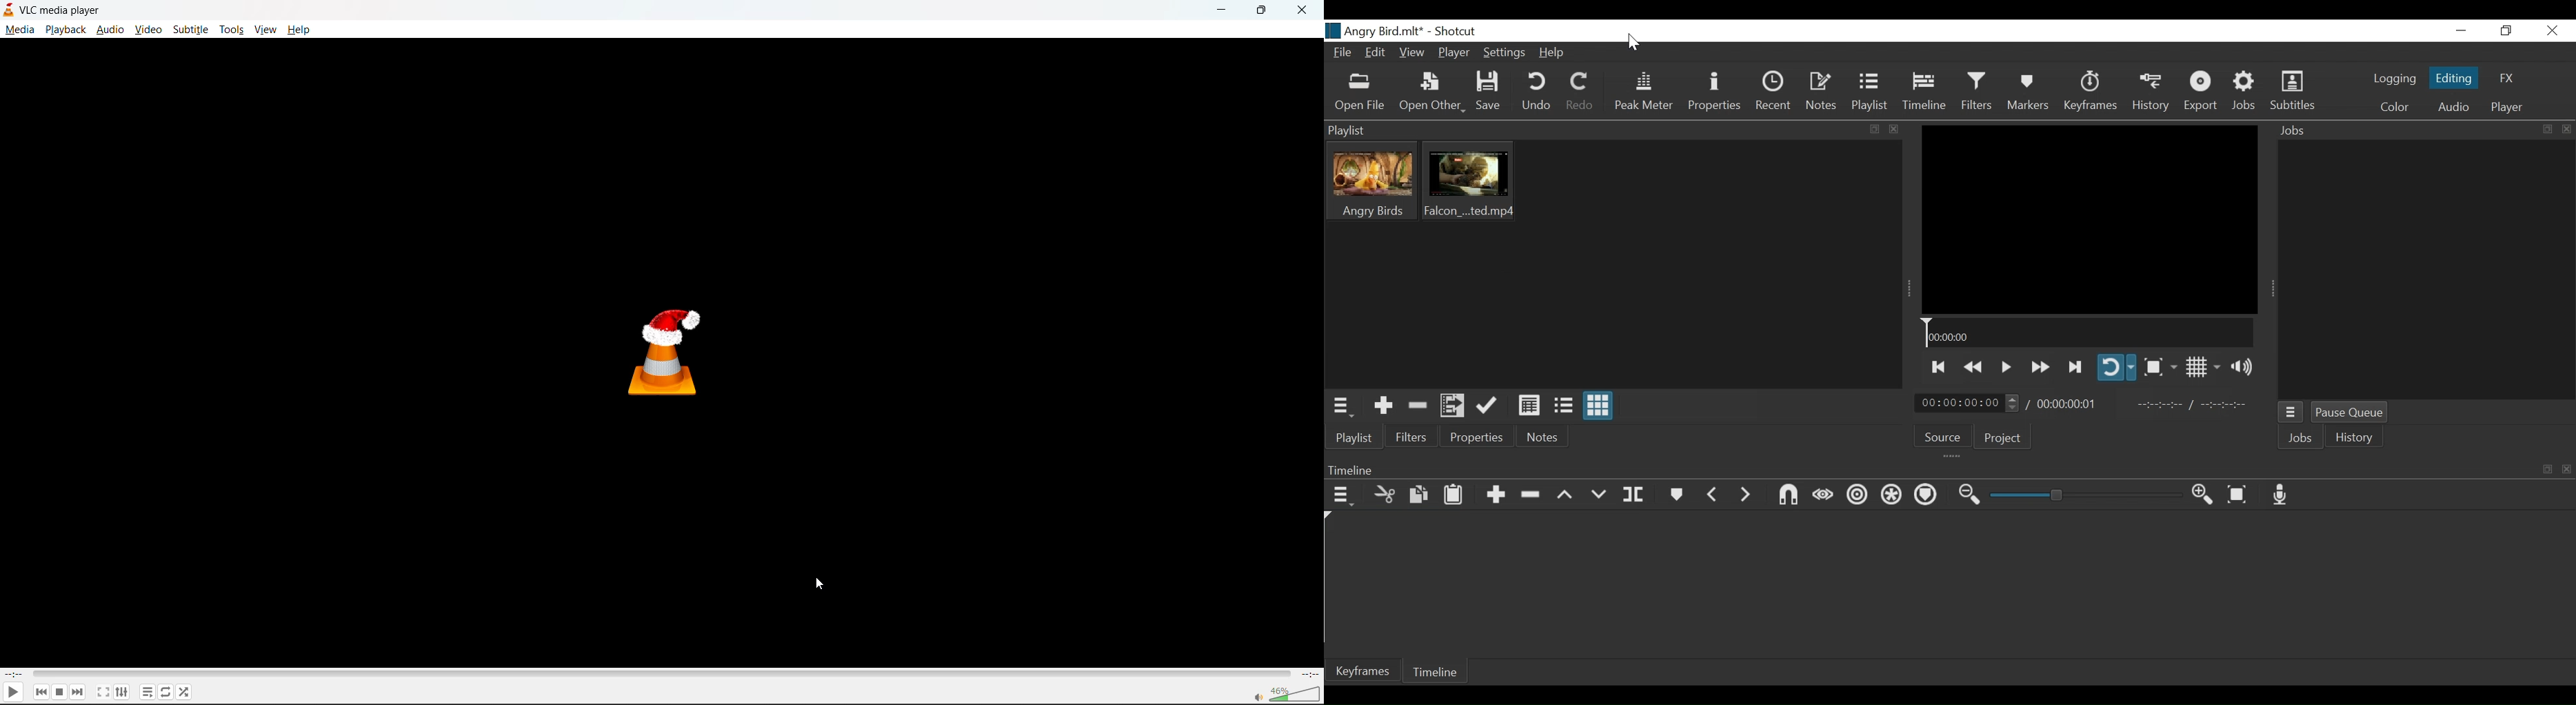 The image size is (2576, 728). What do you see at coordinates (2241, 368) in the screenshot?
I see `Show volume control` at bounding box center [2241, 368].